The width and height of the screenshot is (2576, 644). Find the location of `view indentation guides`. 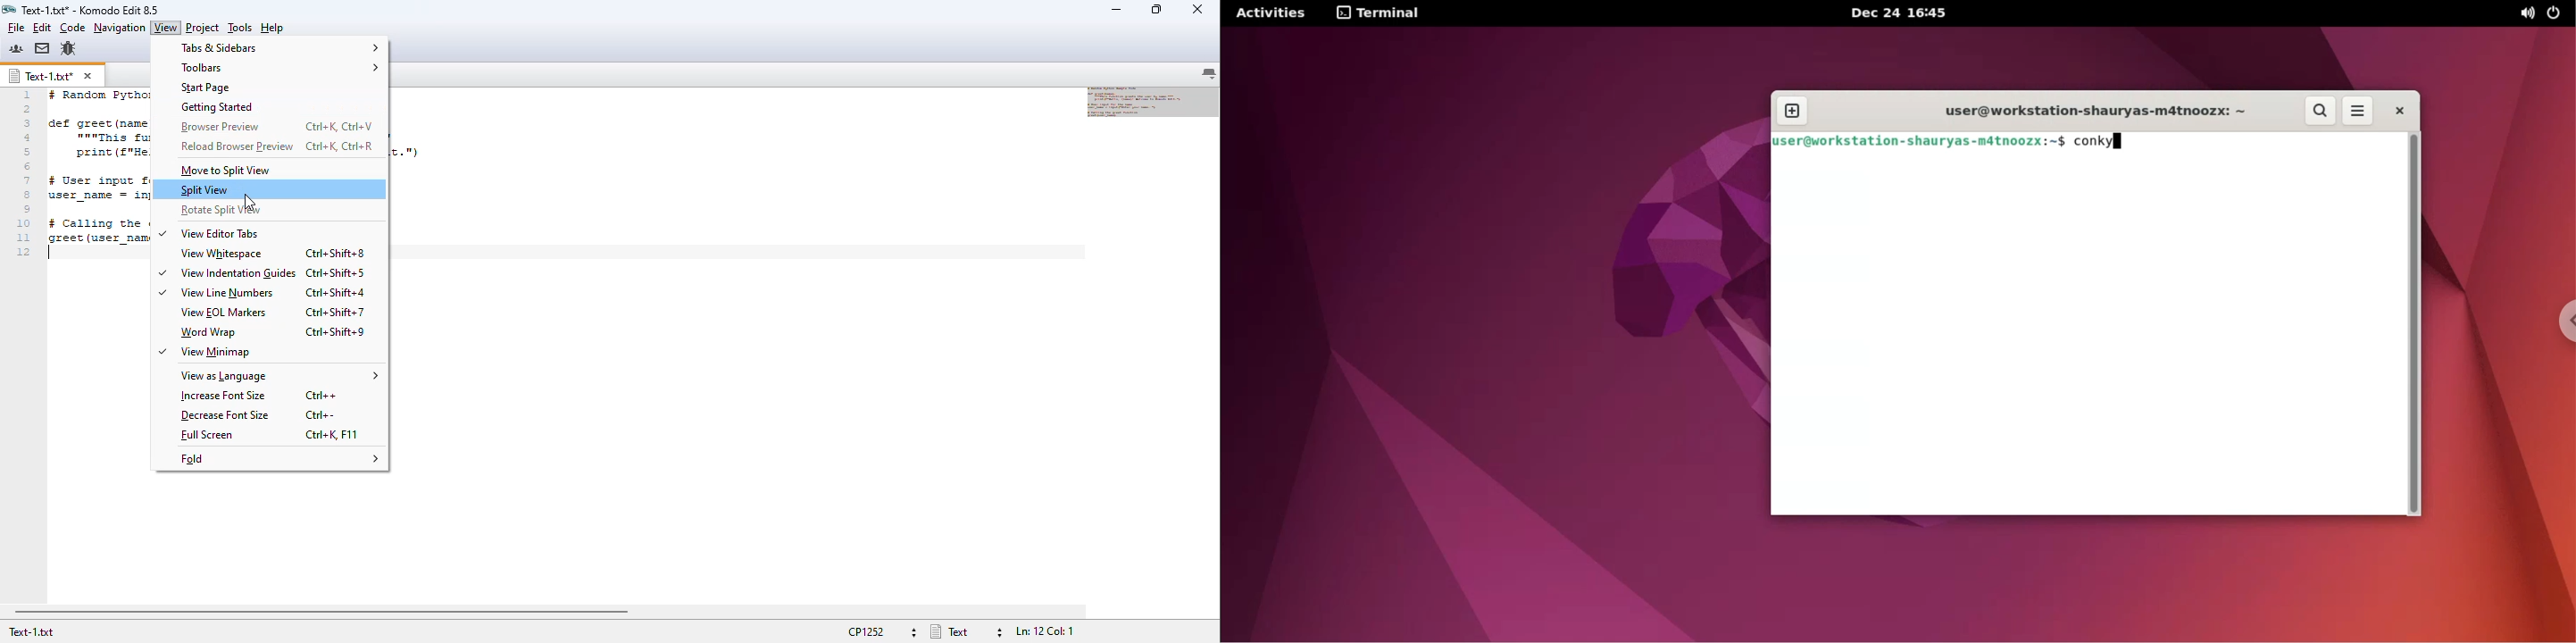

view indentation guides is located at coordinates (227, 273).